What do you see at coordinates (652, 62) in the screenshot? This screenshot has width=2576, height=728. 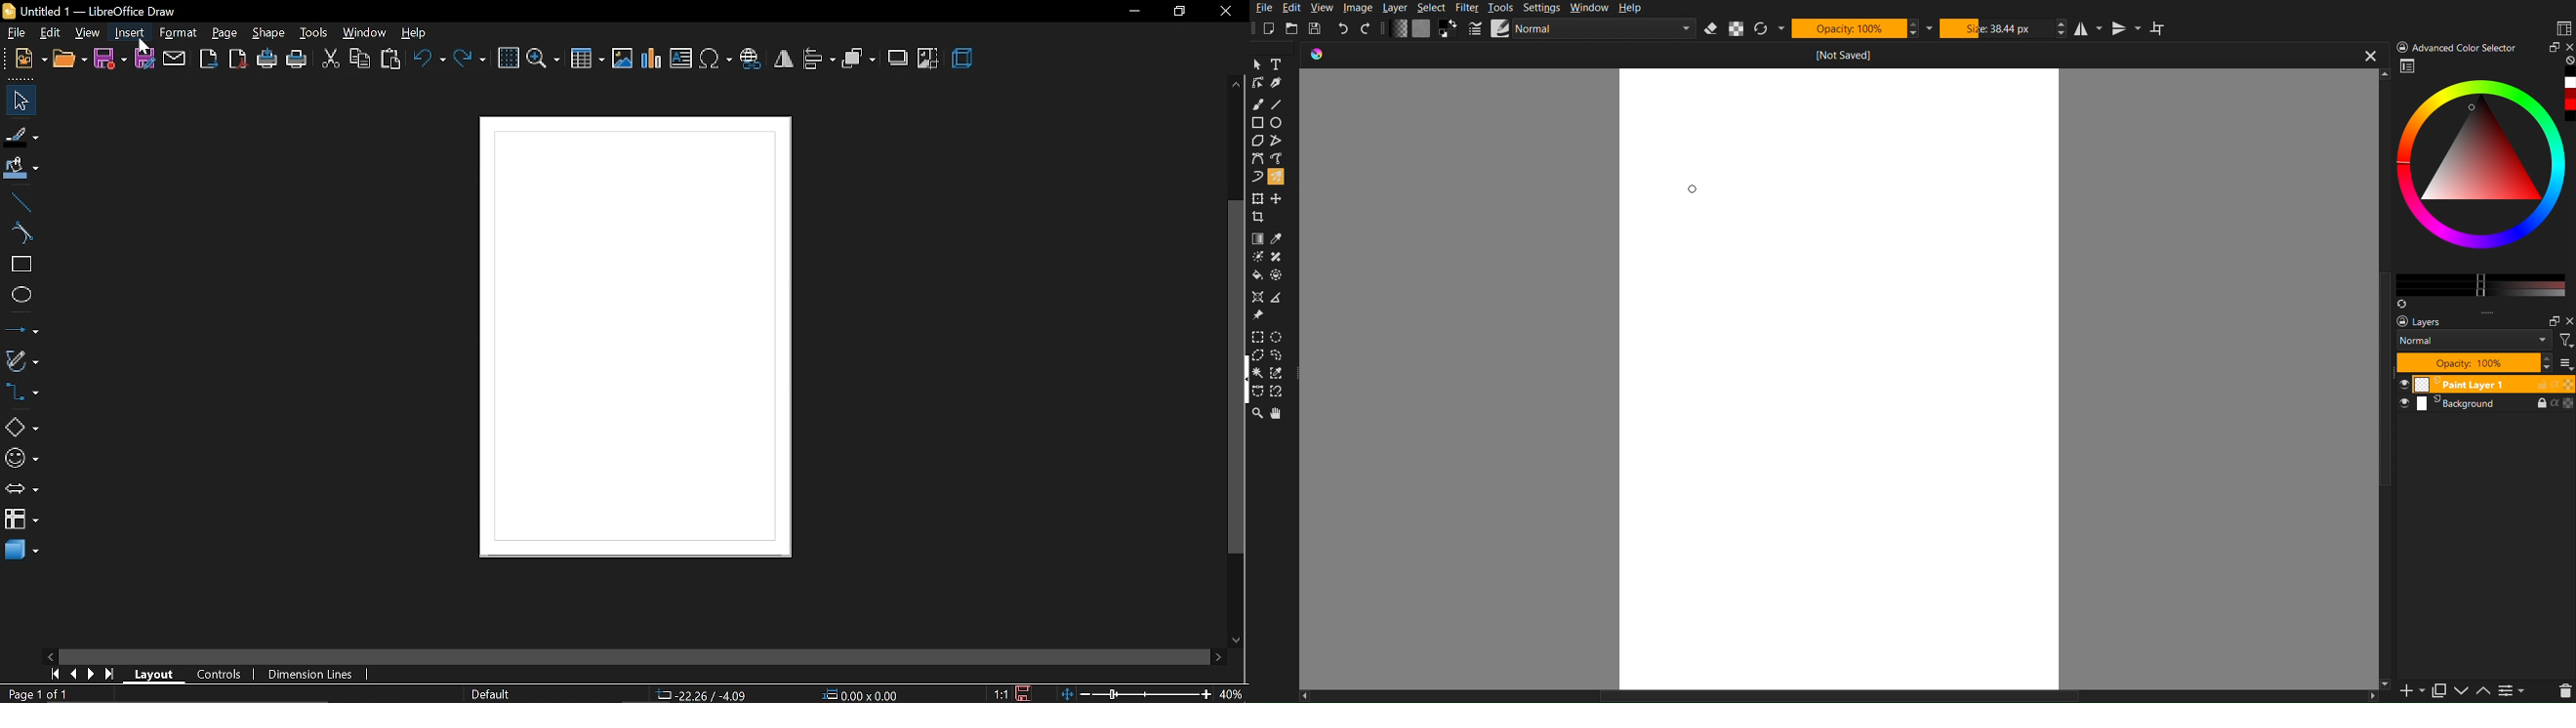 I see `insert chart` at bounding box center [652, 62].